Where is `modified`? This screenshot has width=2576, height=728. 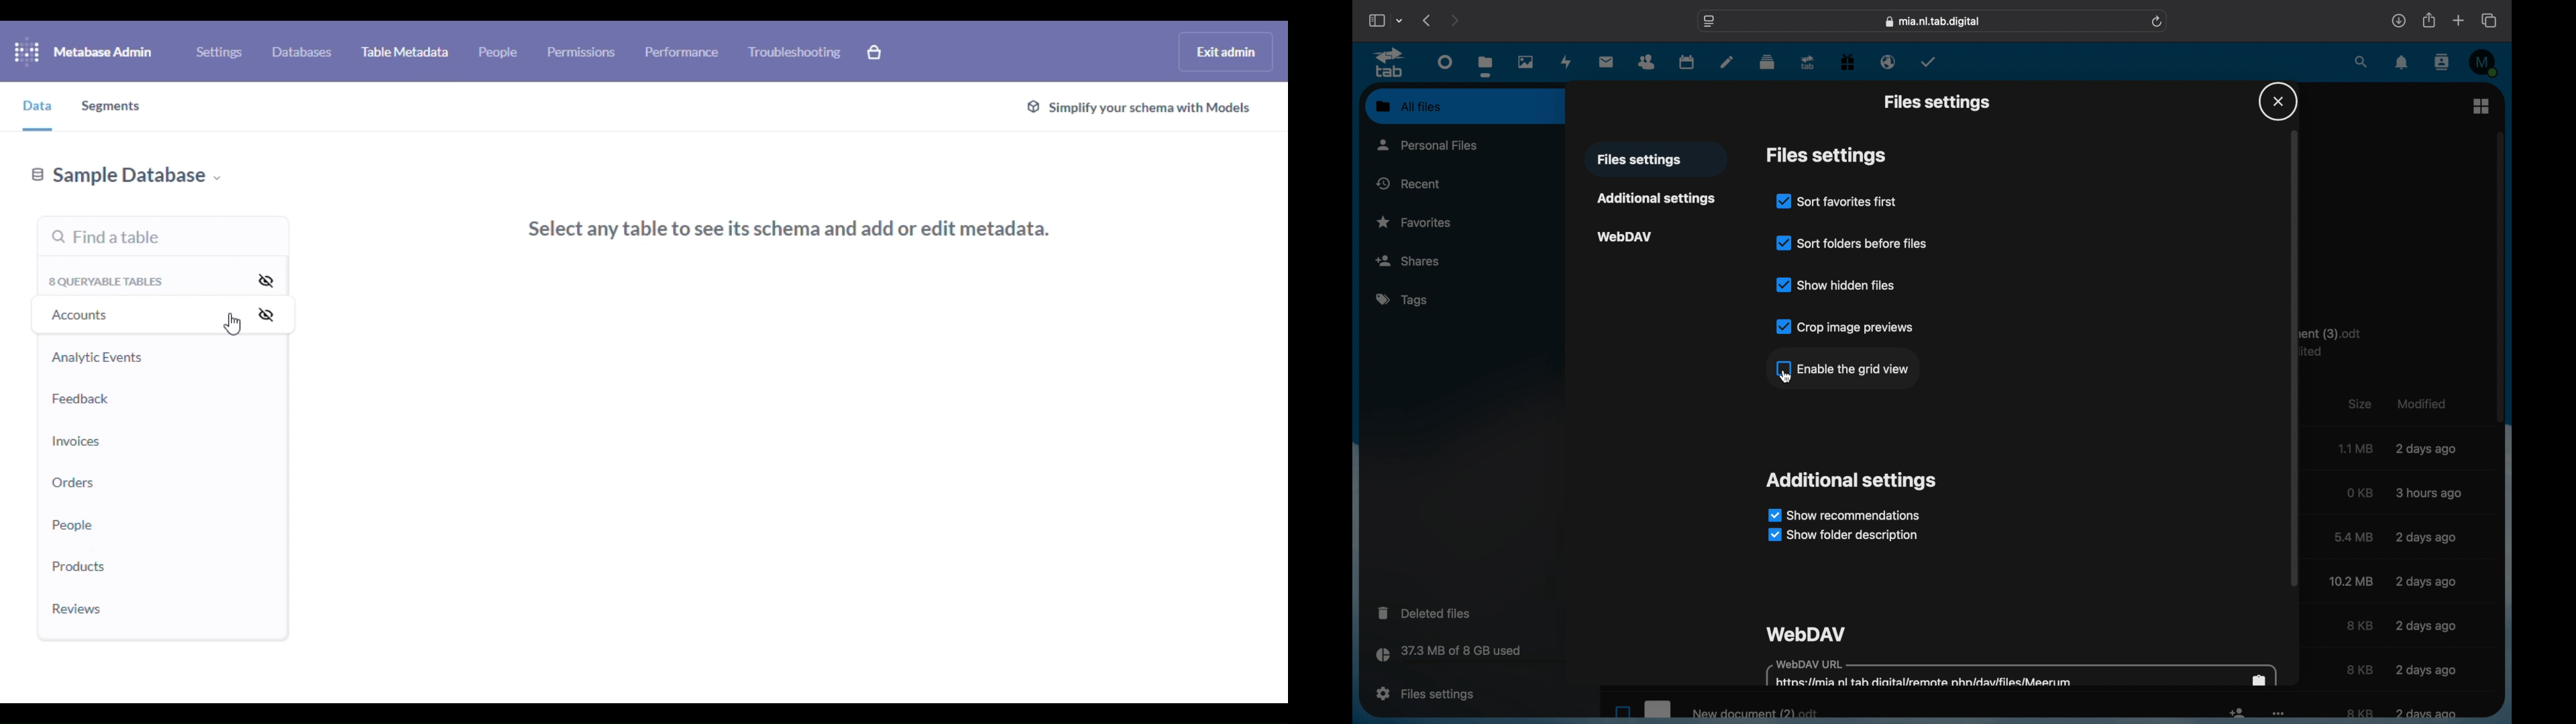 modified is located at coordinates (2426, 581).